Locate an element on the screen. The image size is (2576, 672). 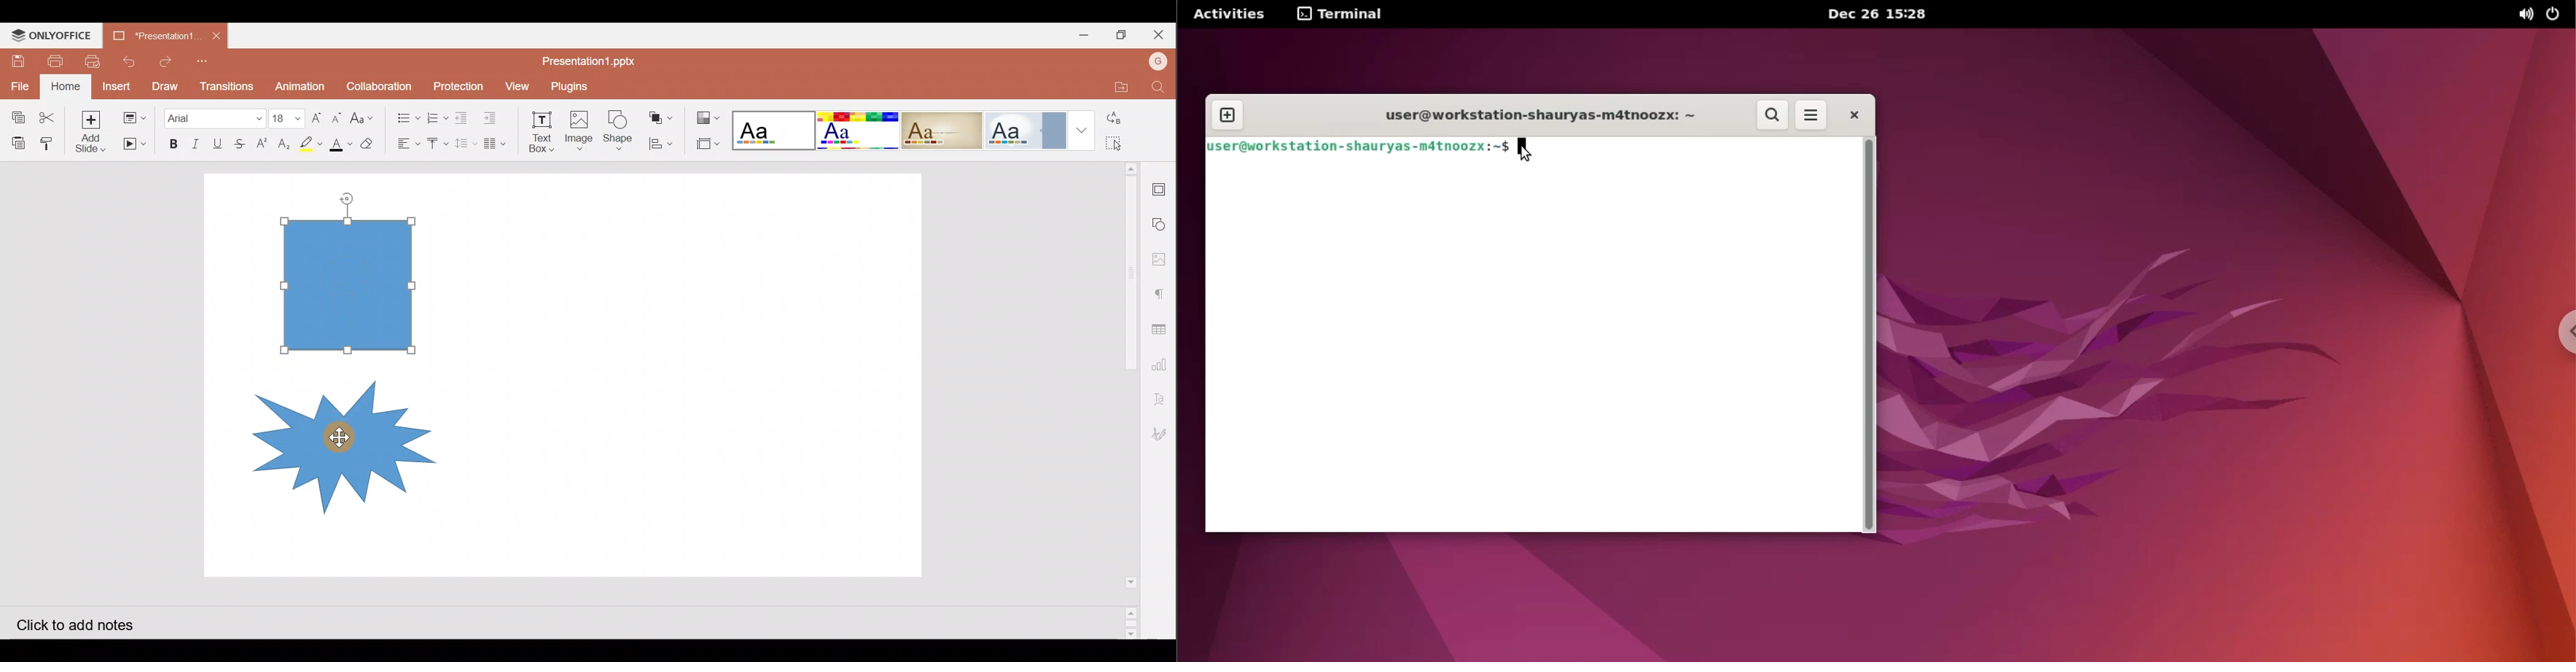
Text Art settings is located at coordinates (1161, 402).